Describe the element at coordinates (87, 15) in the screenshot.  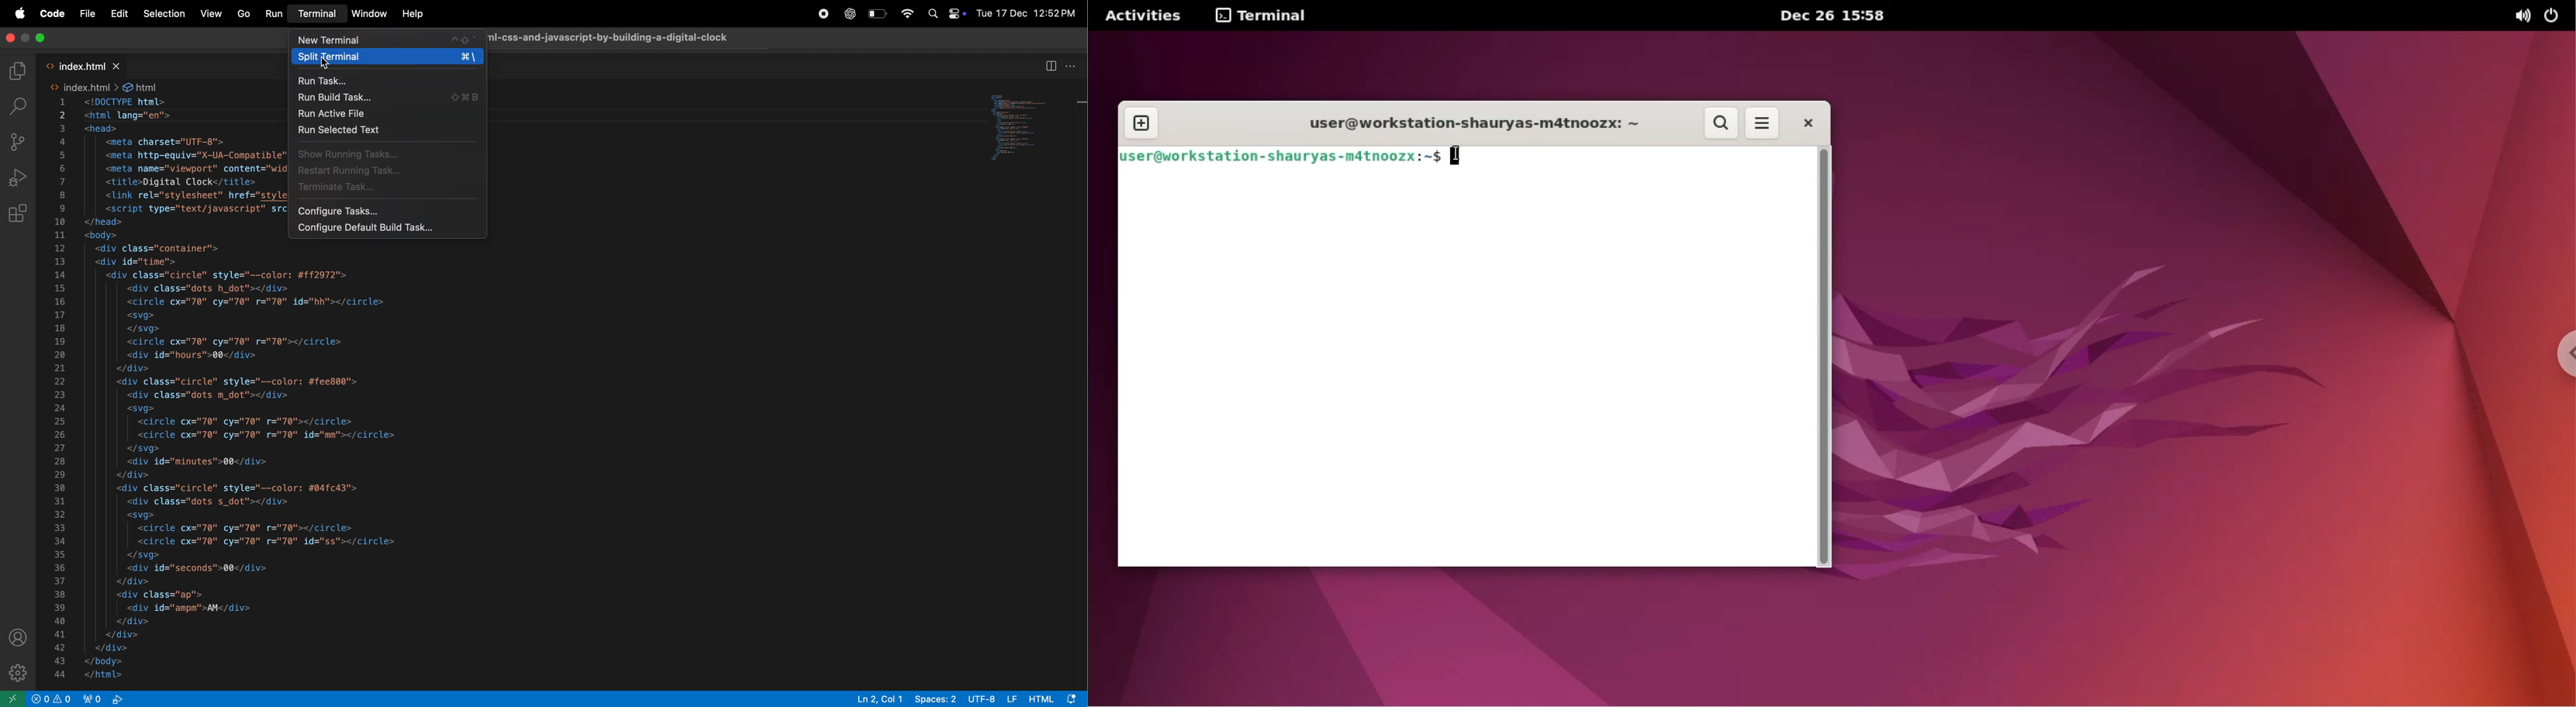
I see `File` at that location.